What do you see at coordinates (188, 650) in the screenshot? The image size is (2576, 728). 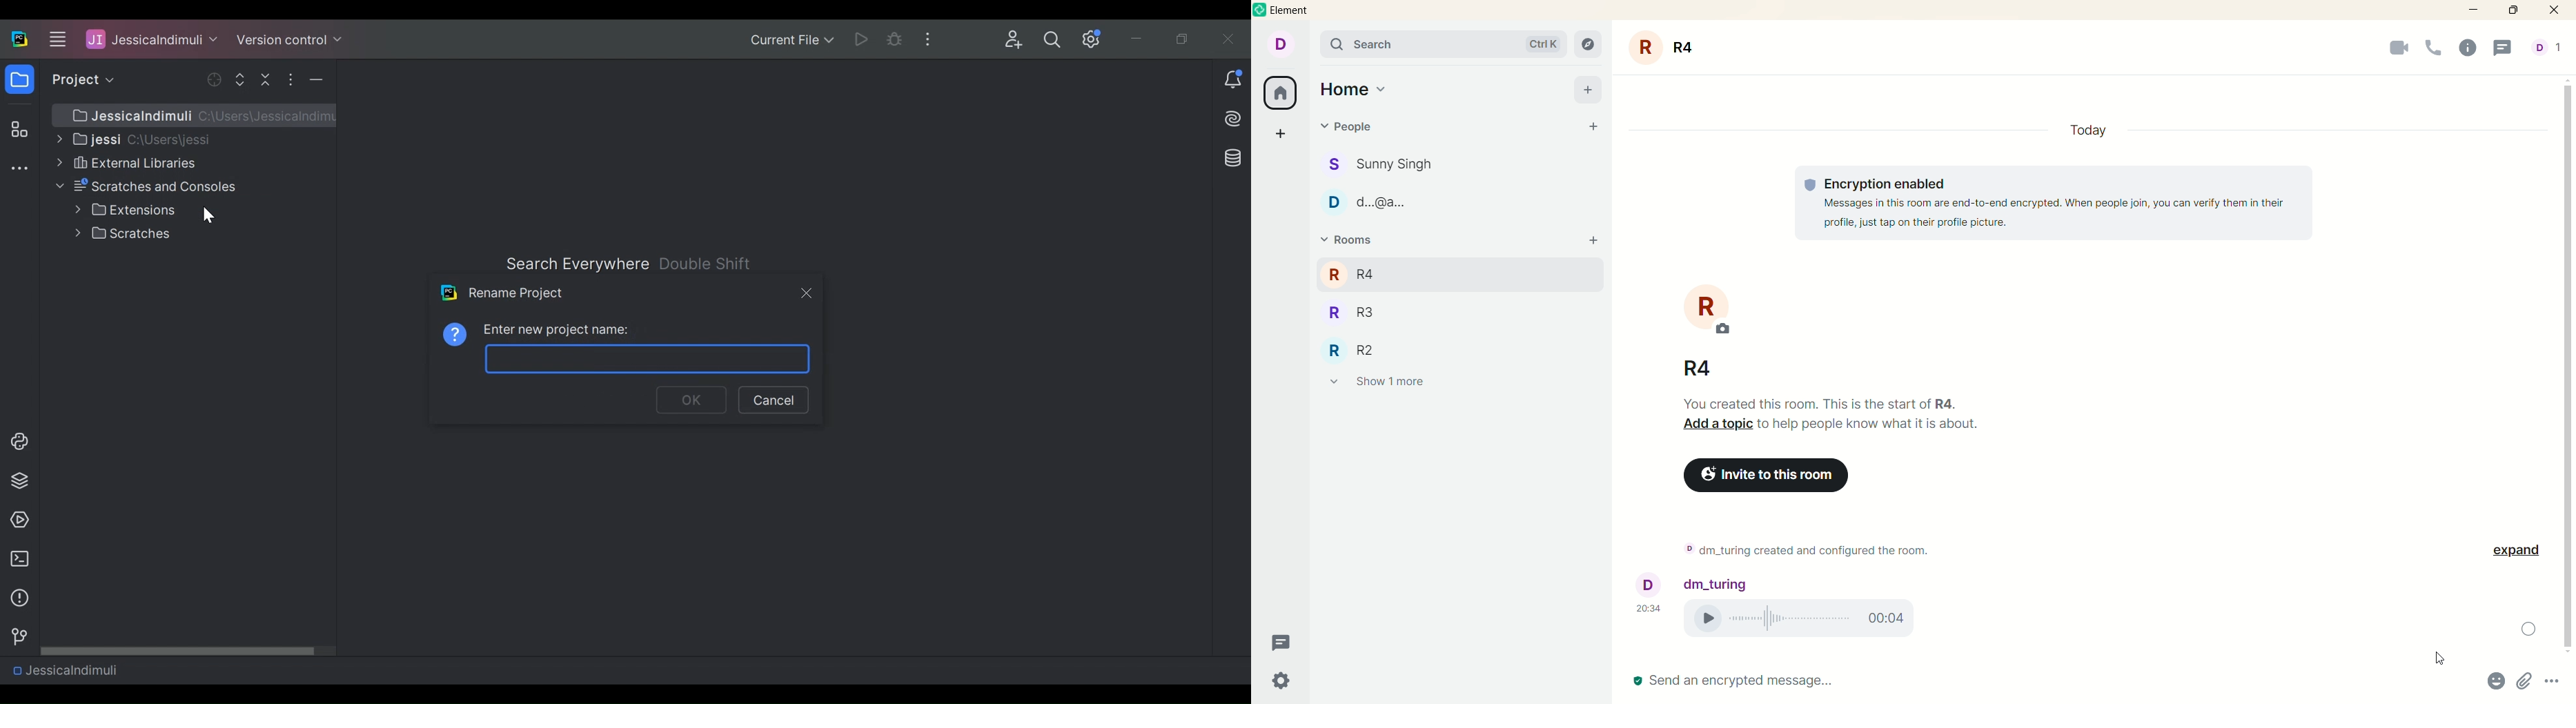 I see `Horizontal Scroll bar` at bounding box center [188, 650].